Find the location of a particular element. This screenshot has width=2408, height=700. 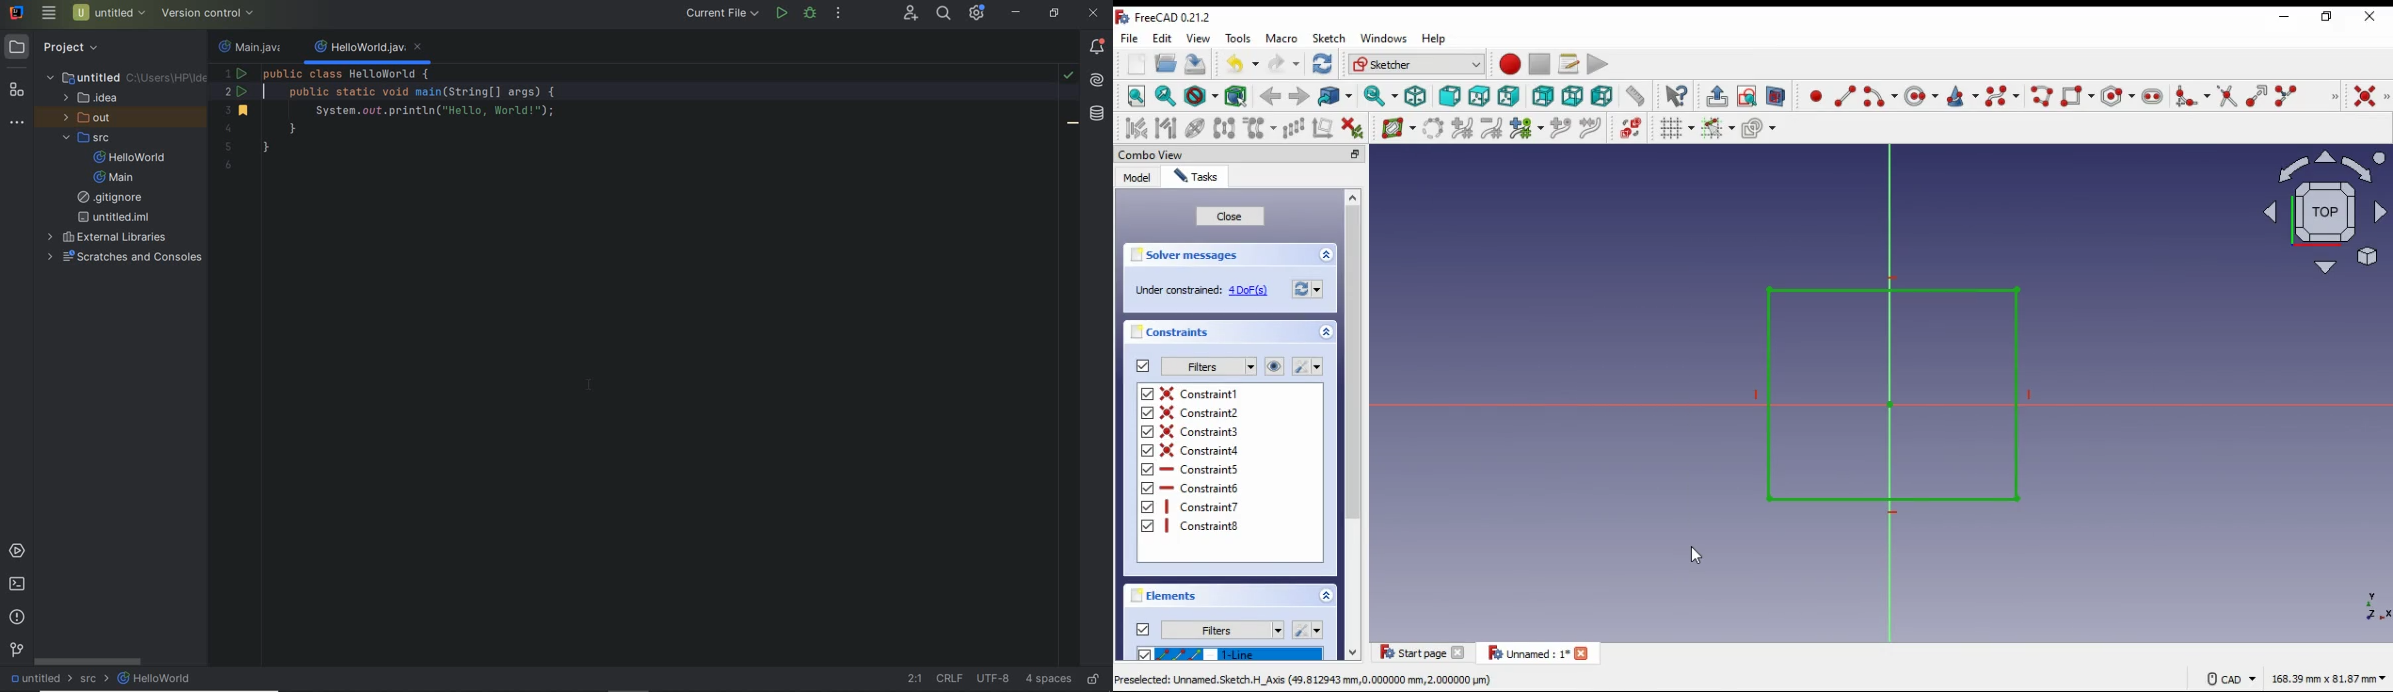

elements is located at coordinates (1167, 596).